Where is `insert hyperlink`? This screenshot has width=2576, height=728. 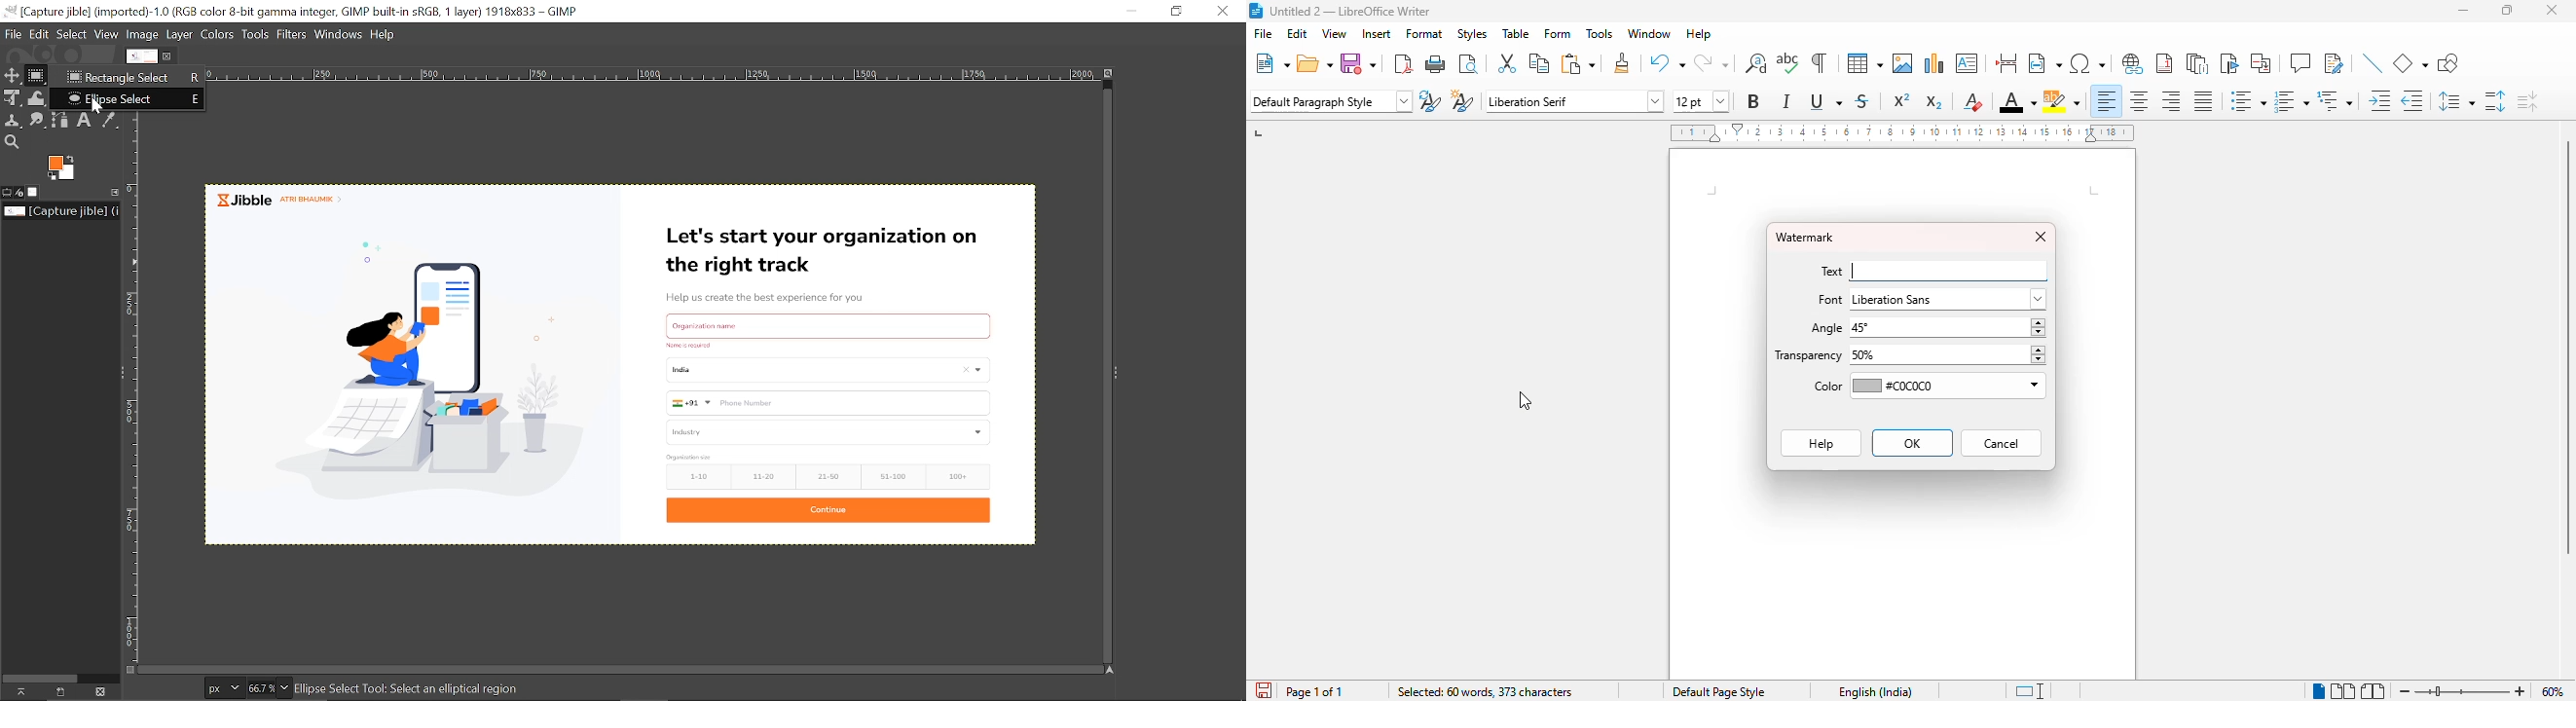
insert hyperlink is located at coordinates (2133, 63).